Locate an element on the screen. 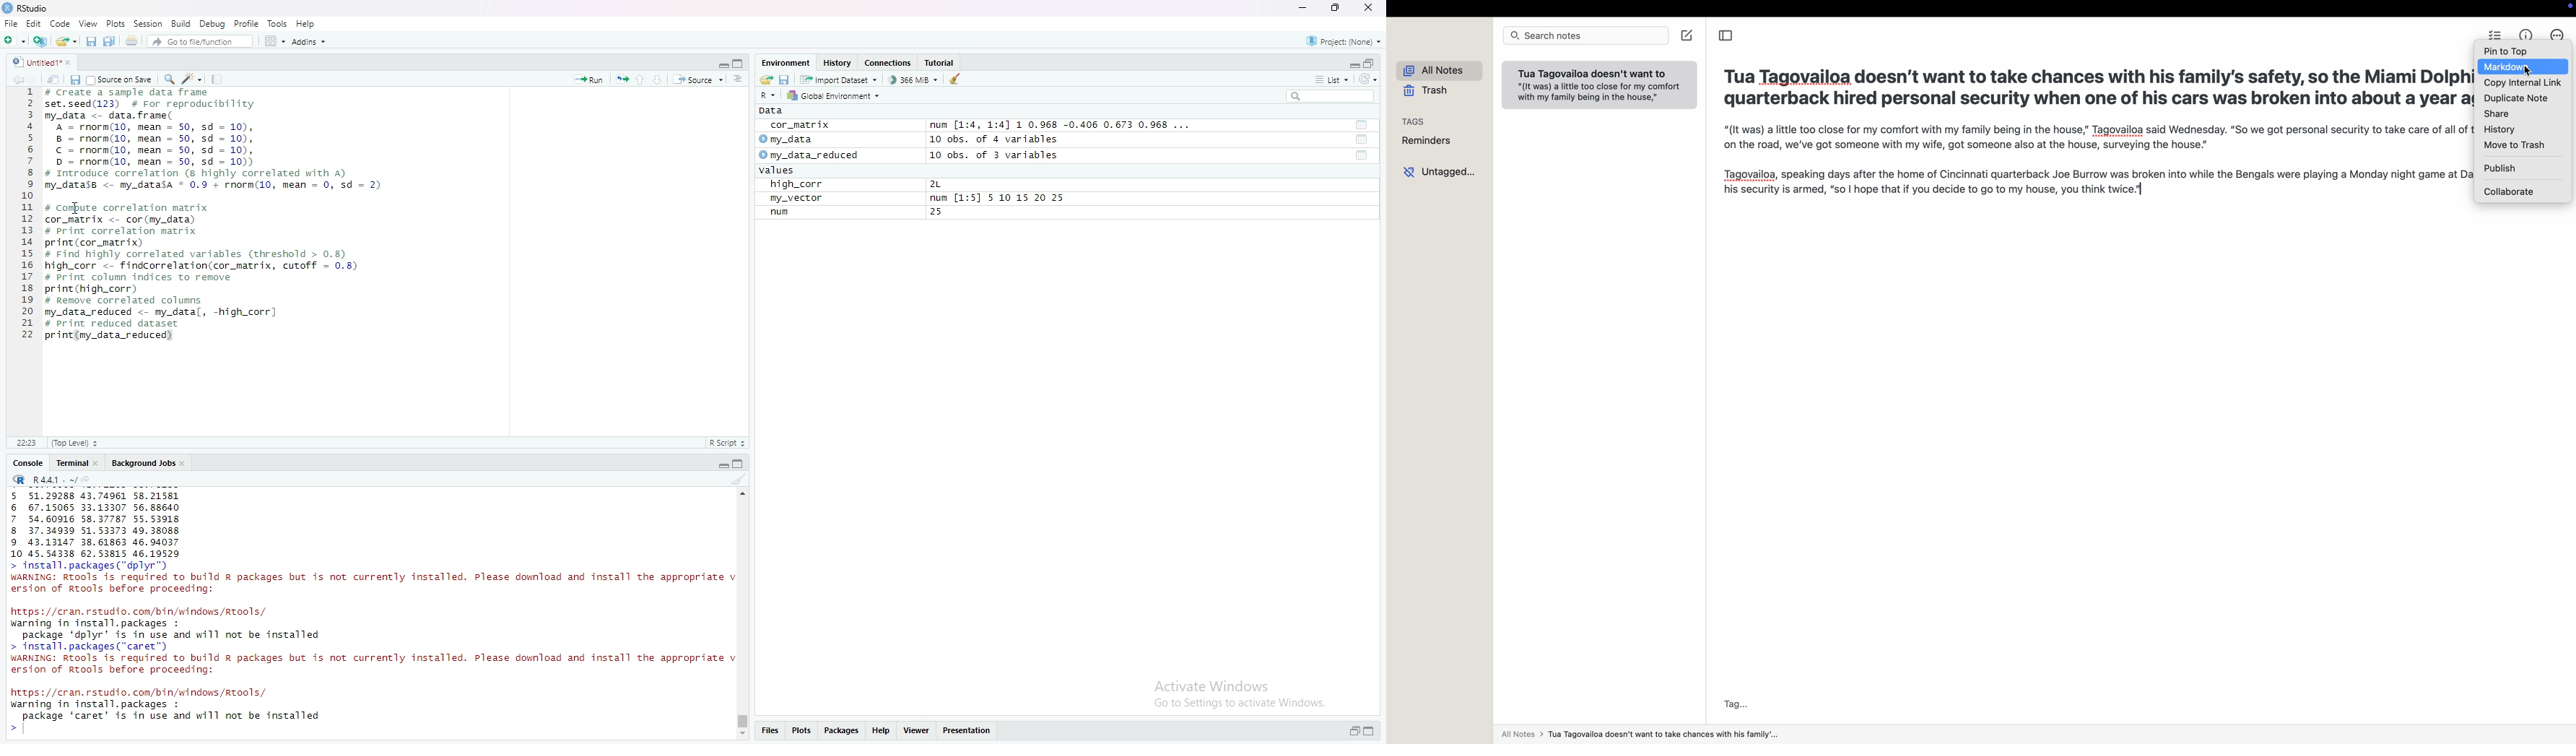 The height and width of the screenshot is (756, 2576). scroll up is located at coordinates (743, 493).